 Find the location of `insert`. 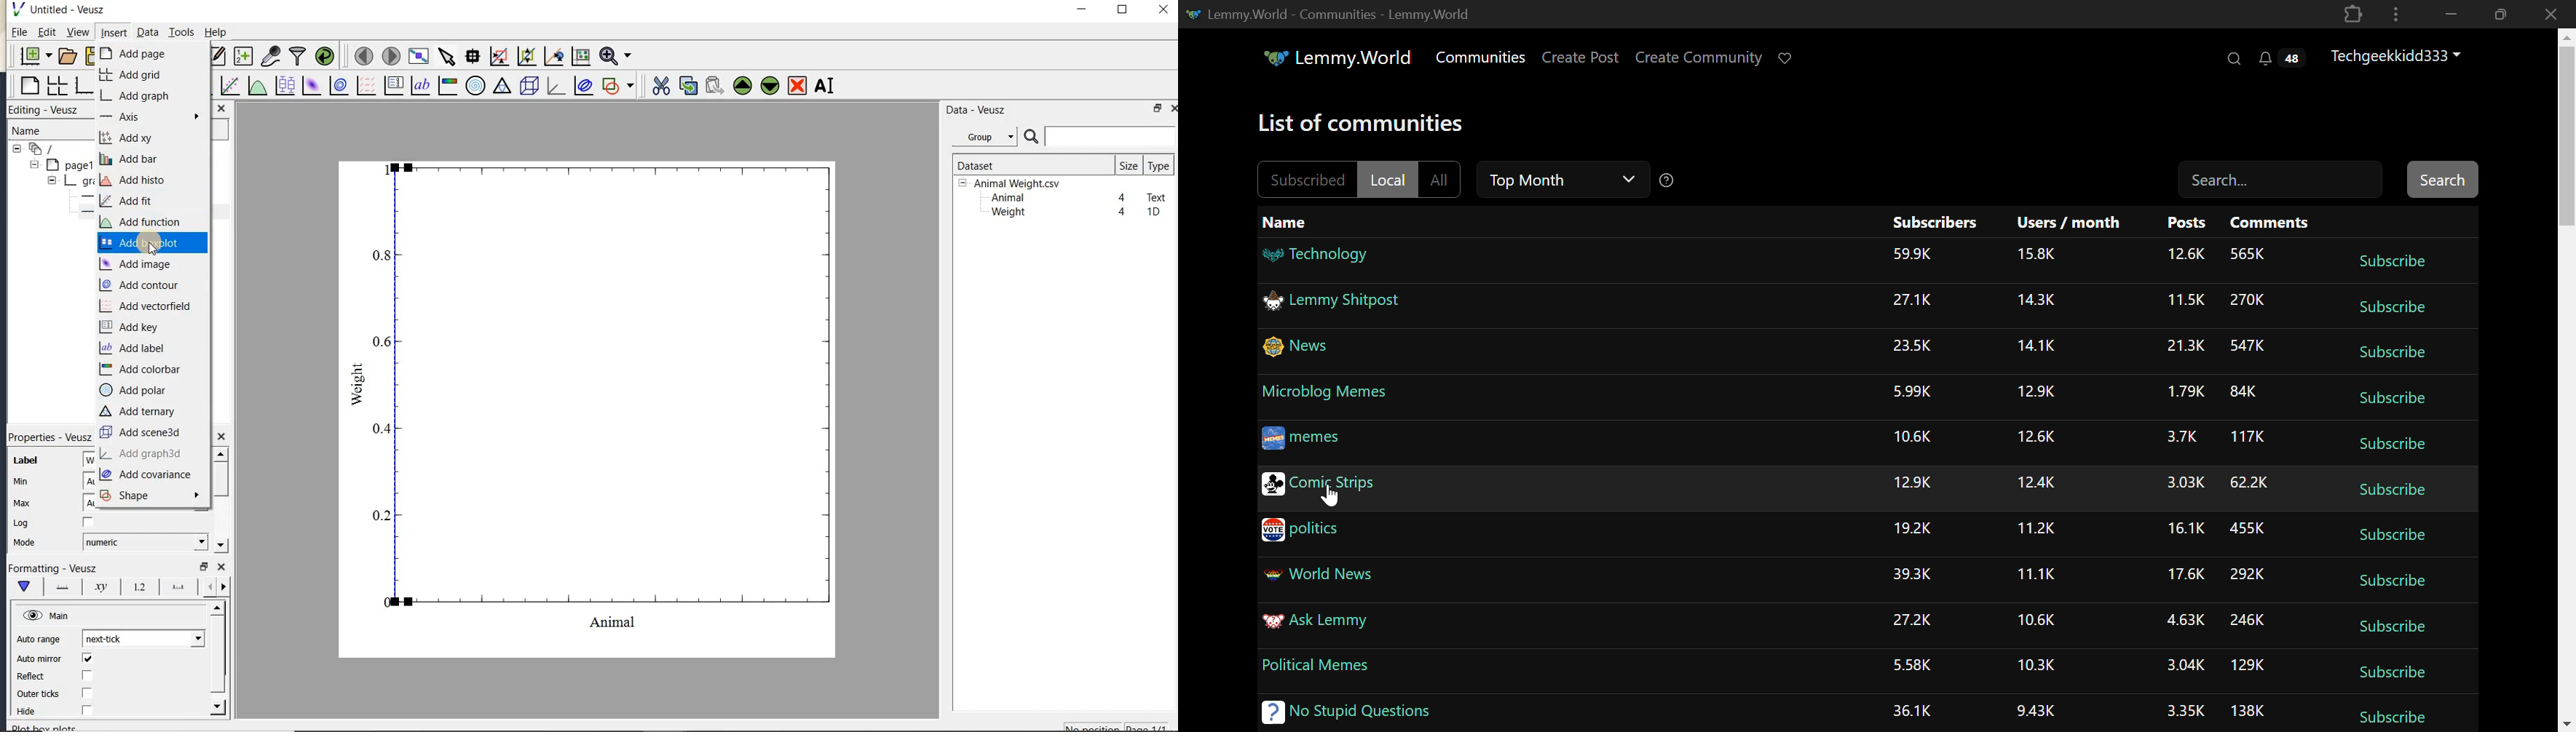

insert is located at coordinates (113, 32).